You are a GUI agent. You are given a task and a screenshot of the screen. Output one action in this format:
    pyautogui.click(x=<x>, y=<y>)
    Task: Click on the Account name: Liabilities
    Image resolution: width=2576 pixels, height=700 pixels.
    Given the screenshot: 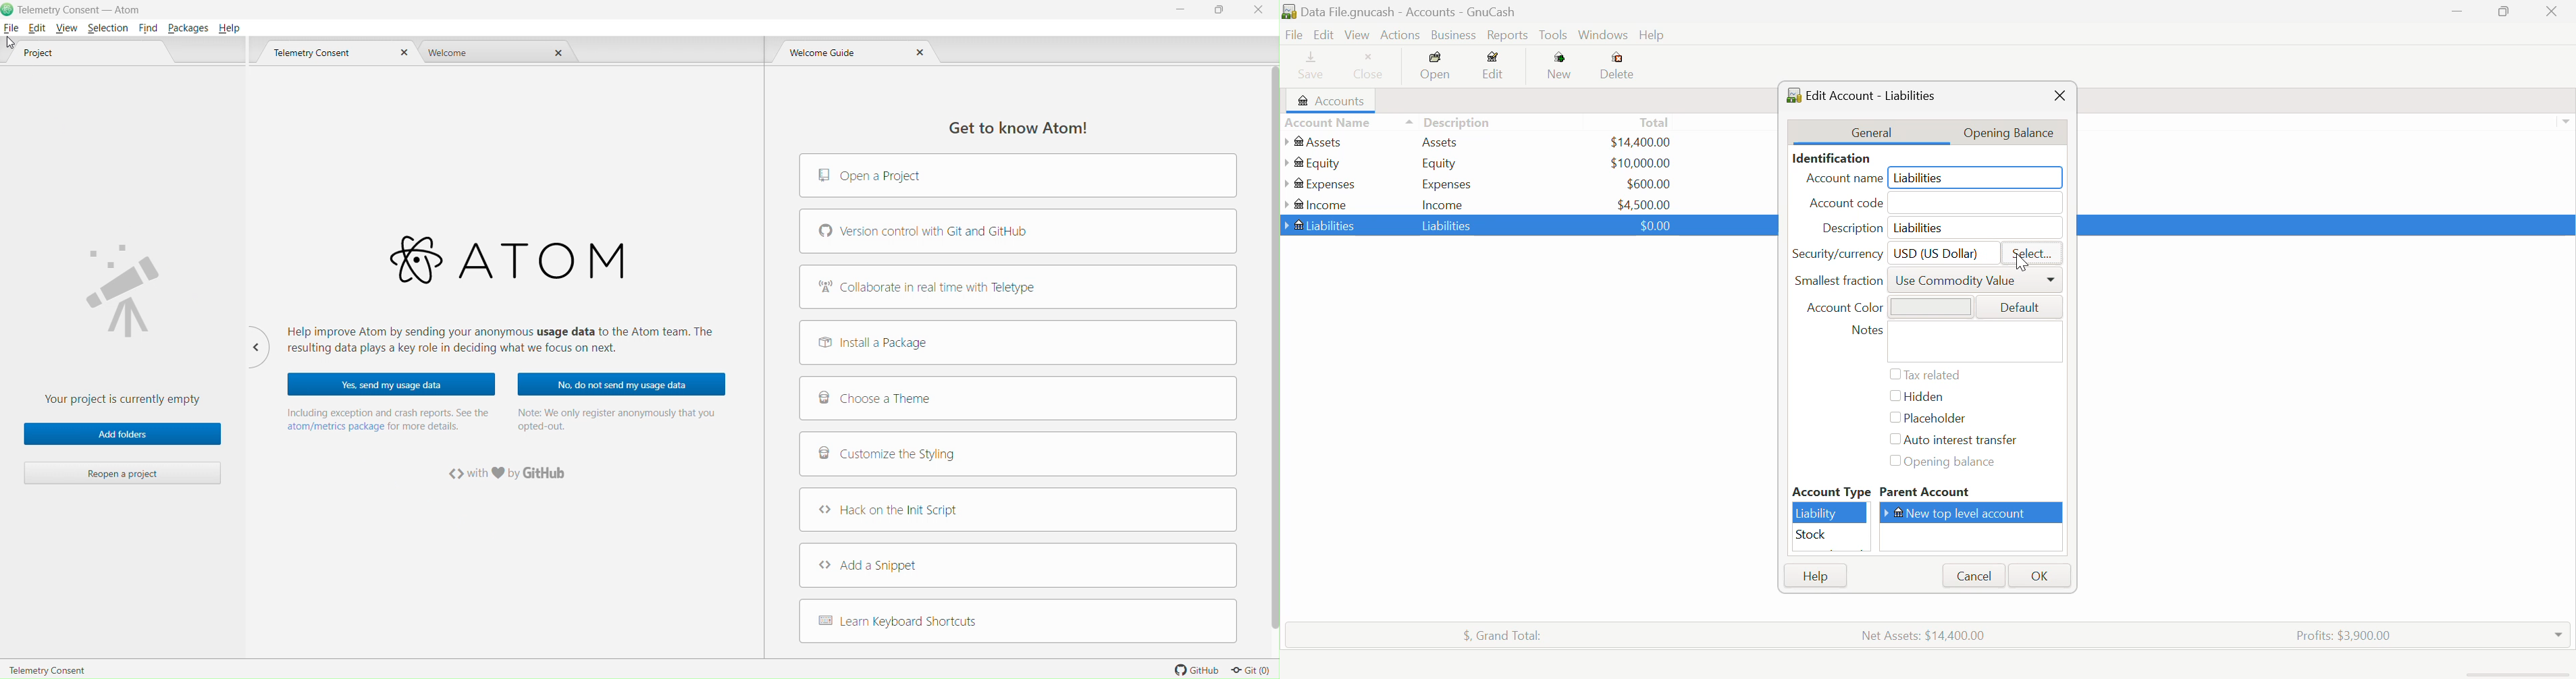 What is the action you would take?
    pyautogui.click(x=1932, y=178)
    